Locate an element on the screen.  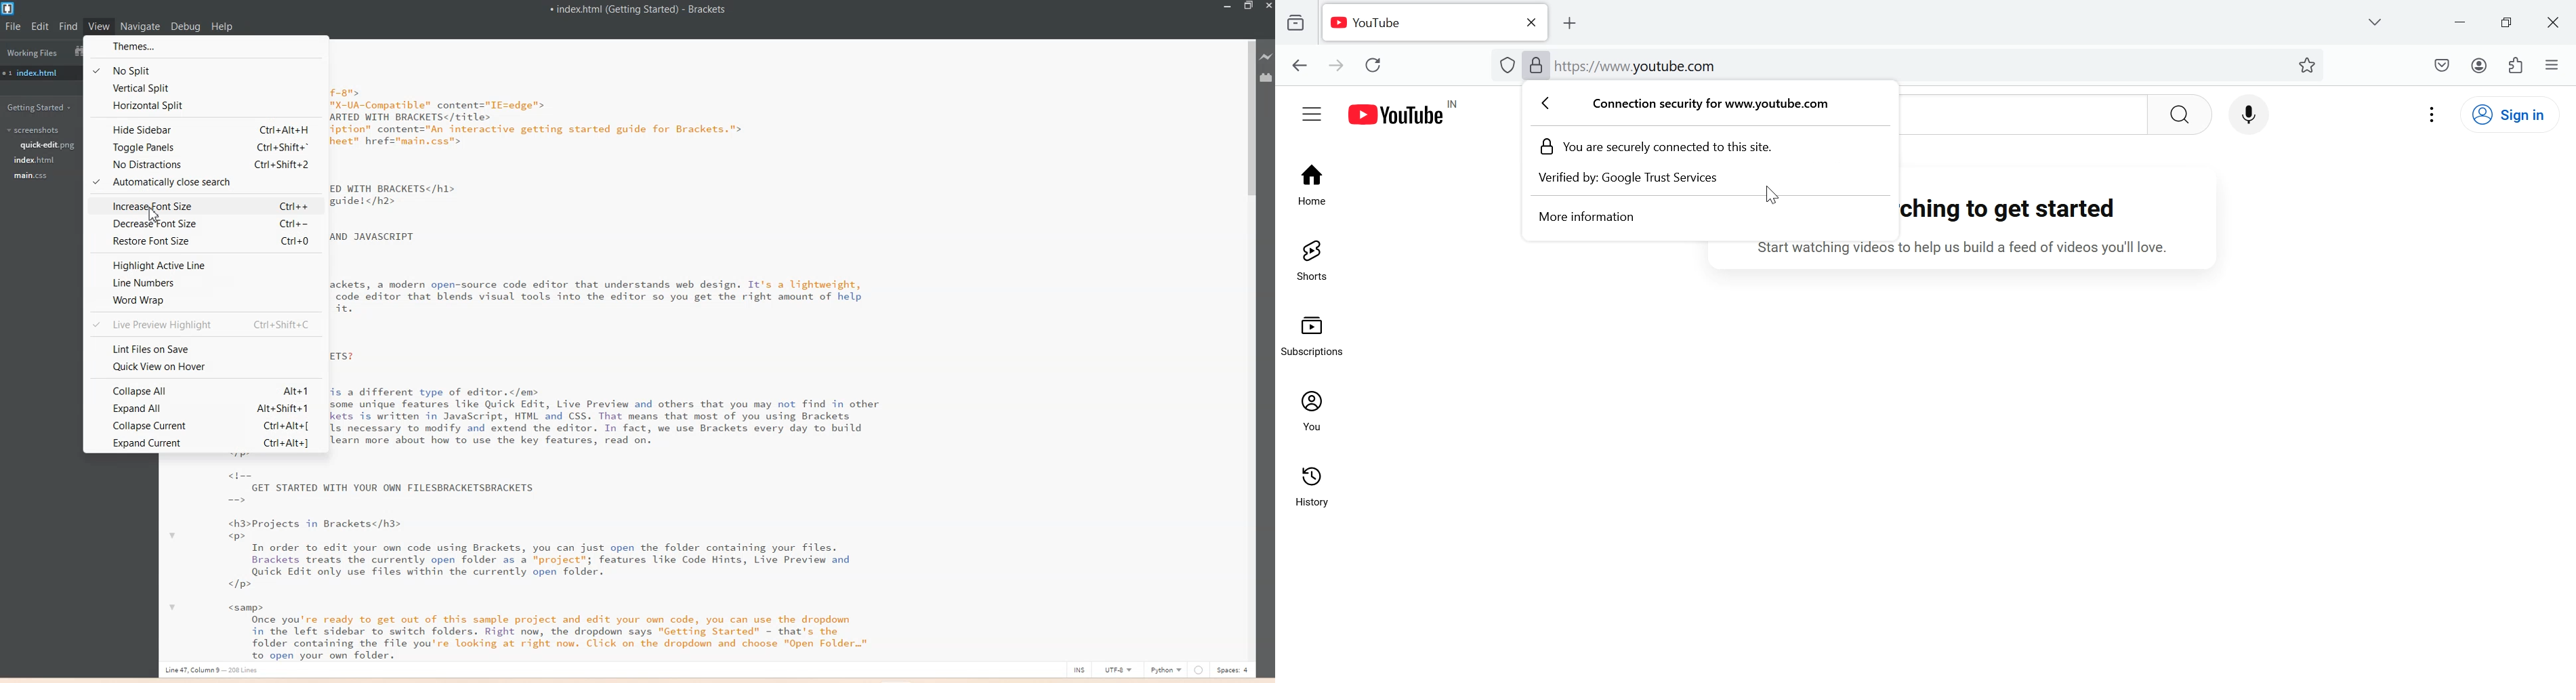
Settings is located at coordinates (2434, 113).